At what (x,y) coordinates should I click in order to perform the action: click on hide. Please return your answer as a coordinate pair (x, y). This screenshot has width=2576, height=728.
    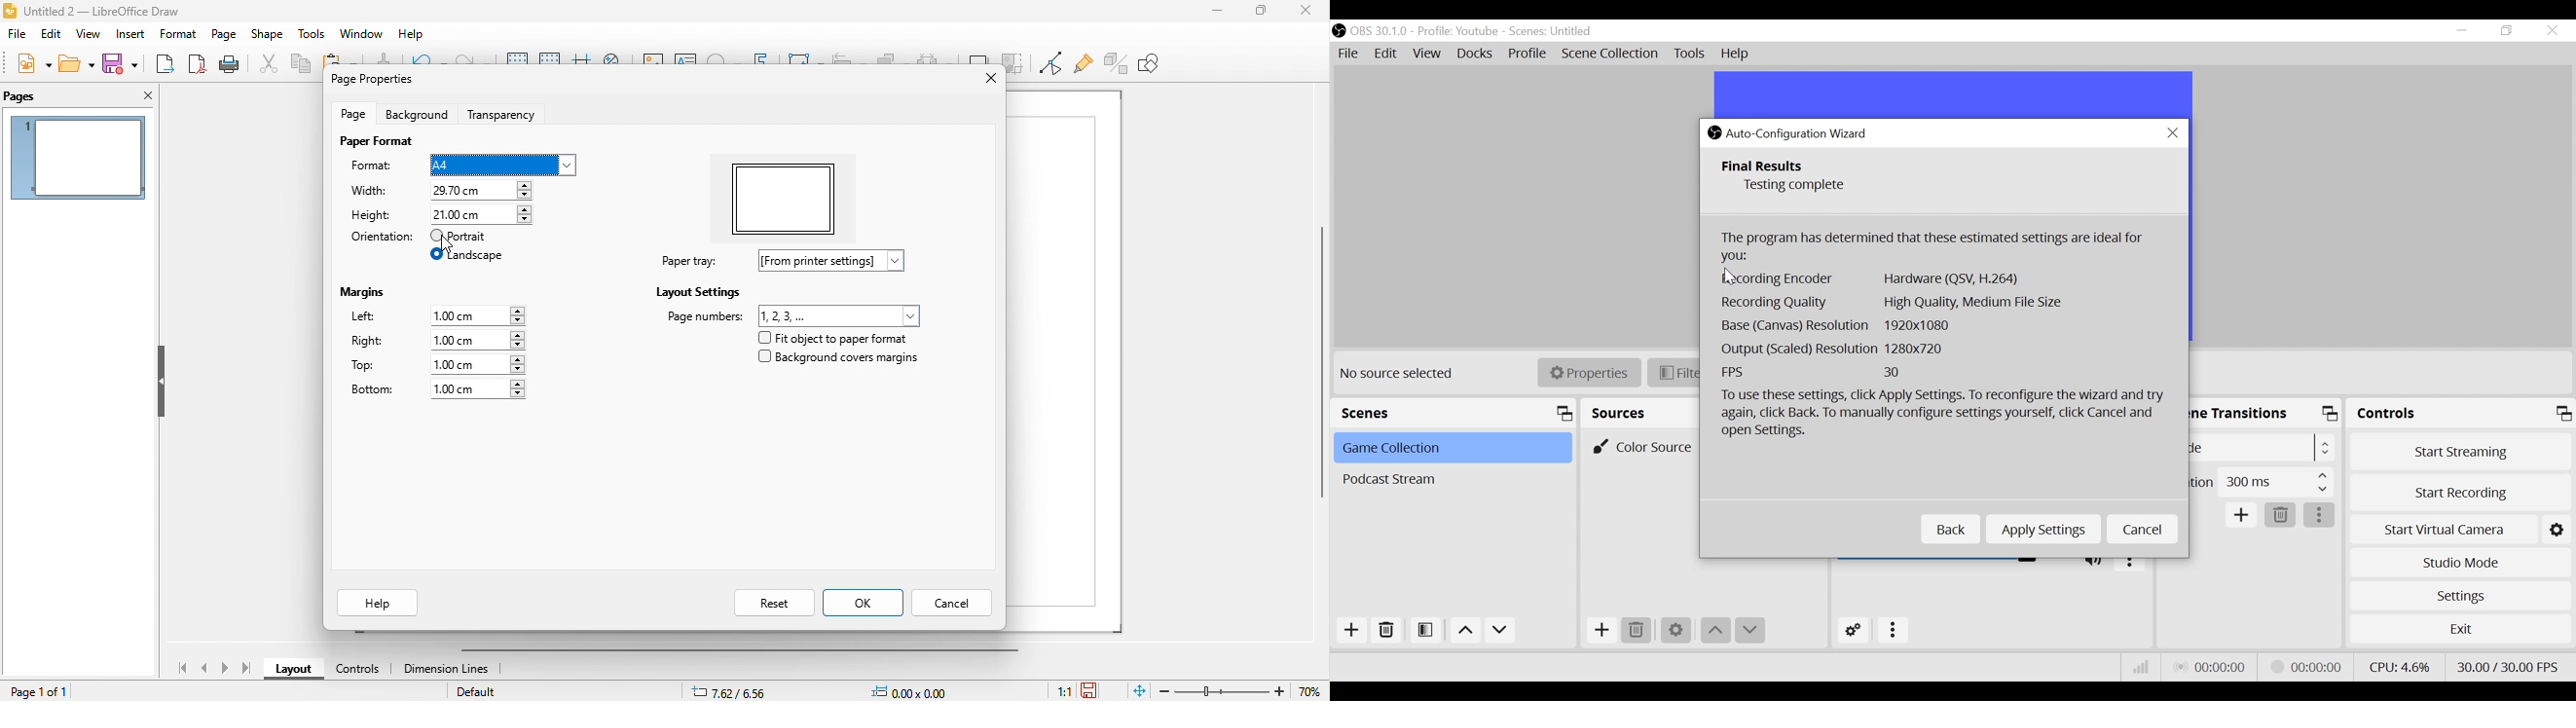
    Looking at the image, I should click on (161, 382).